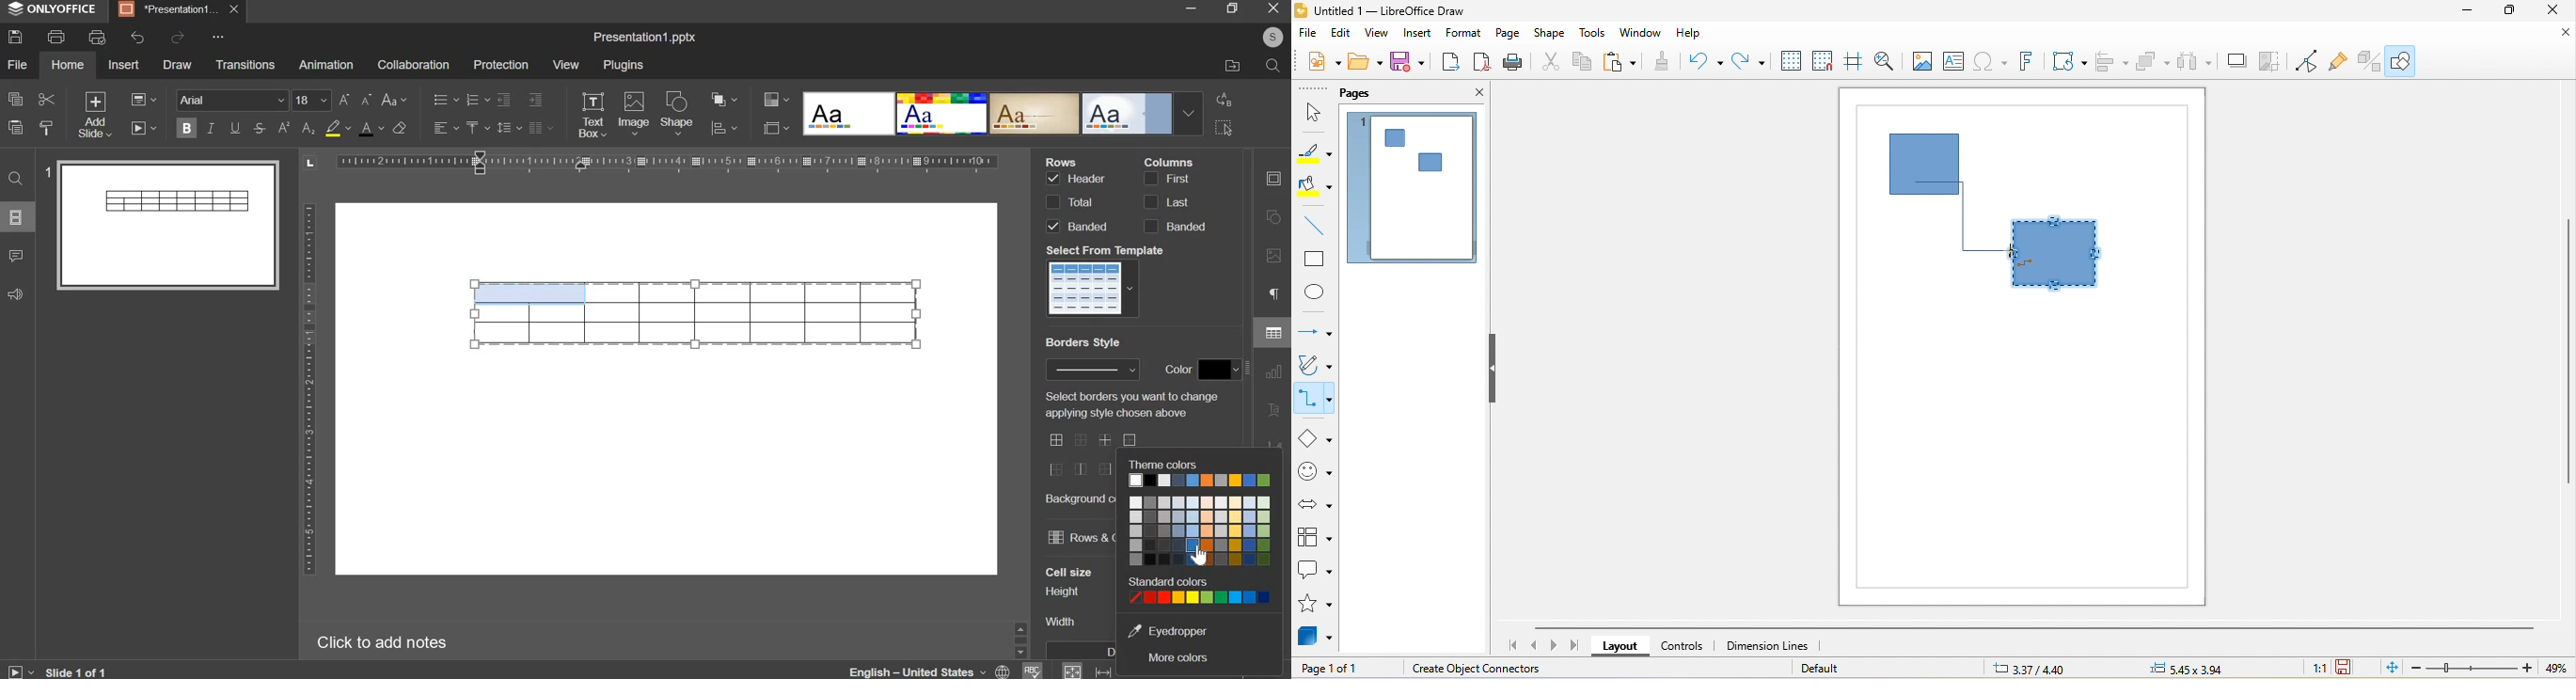 The image size is (2576, 700). I want to click on gluepouint function, so click(2342, 60).